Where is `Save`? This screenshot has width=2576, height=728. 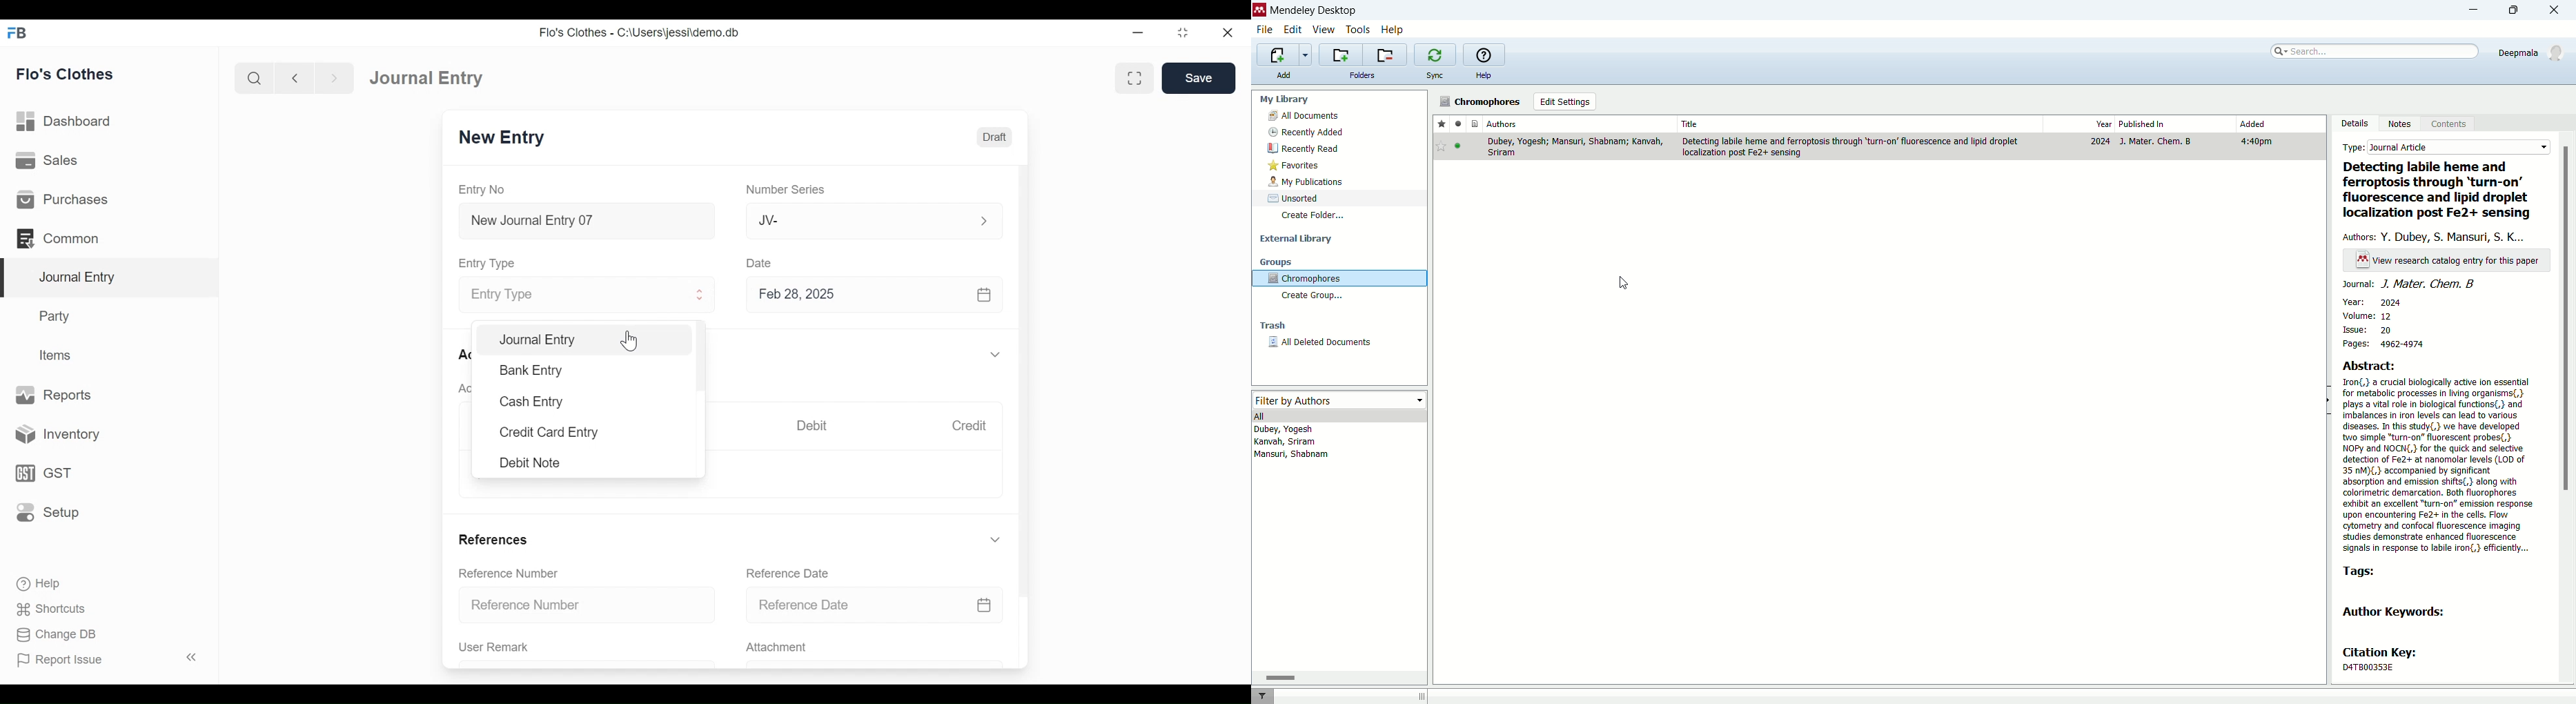 Save is located at coordinates (1199, 78).